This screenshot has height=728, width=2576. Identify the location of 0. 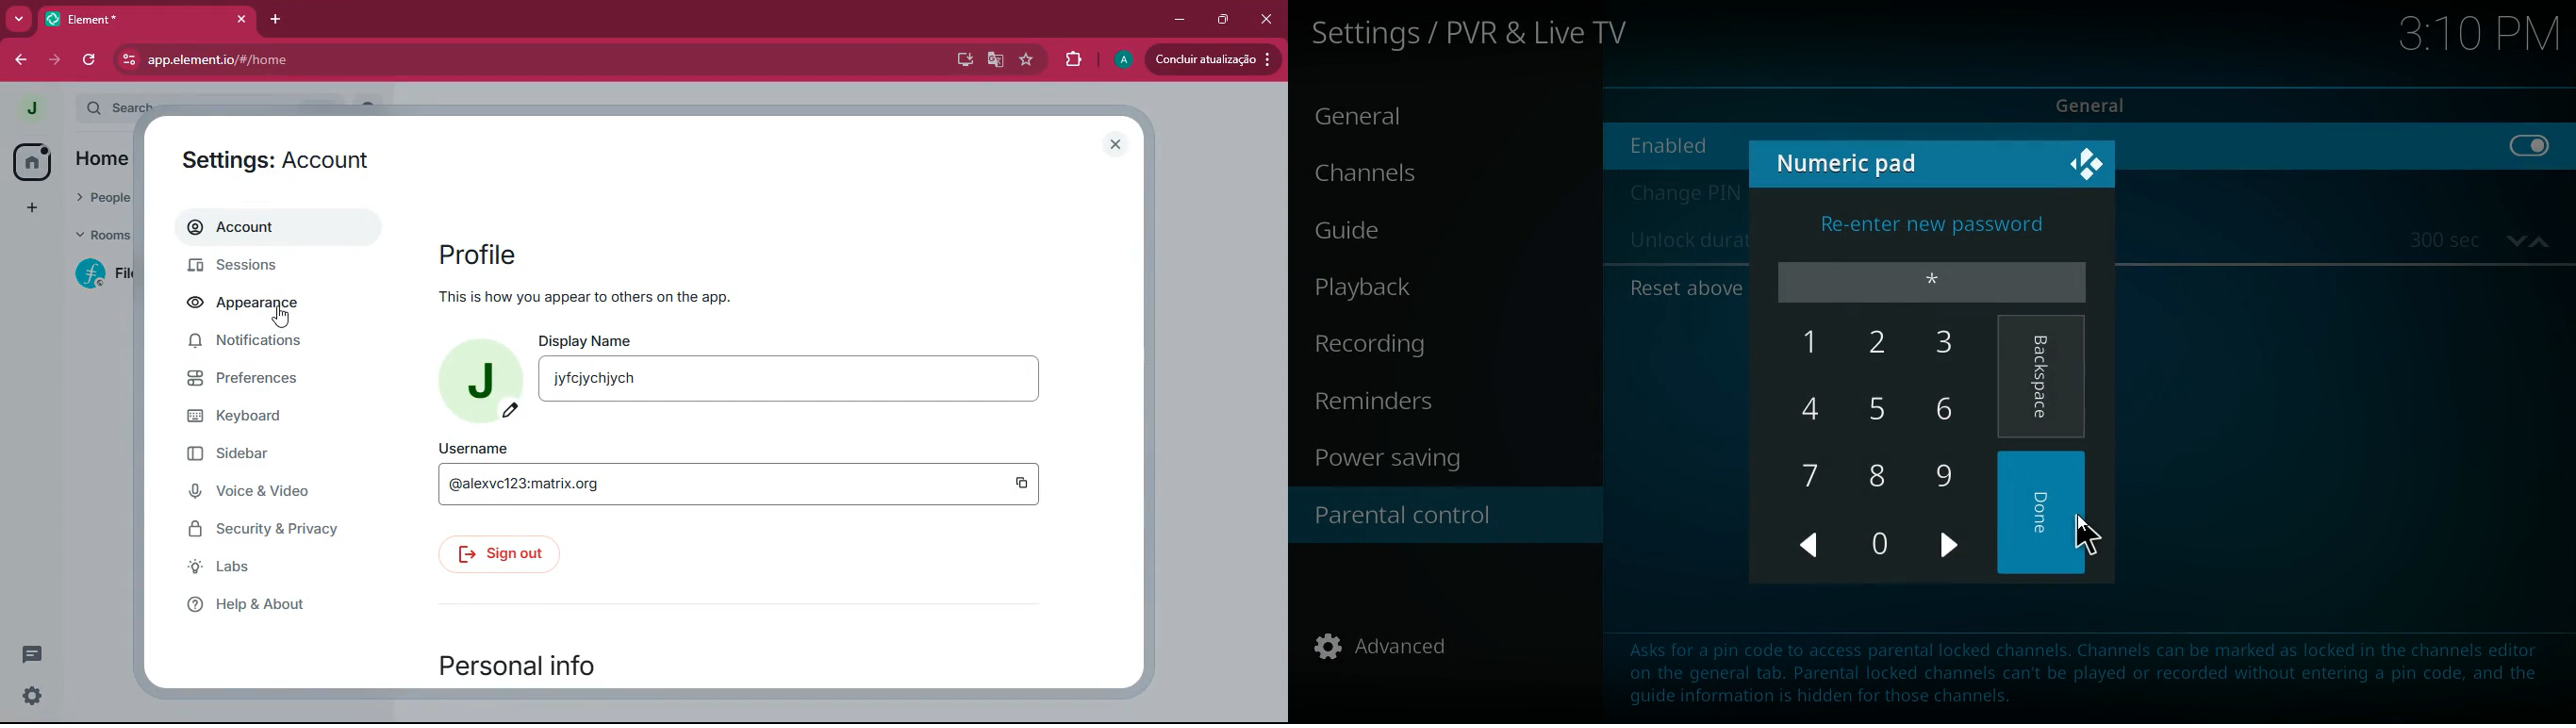
(1879, 545).